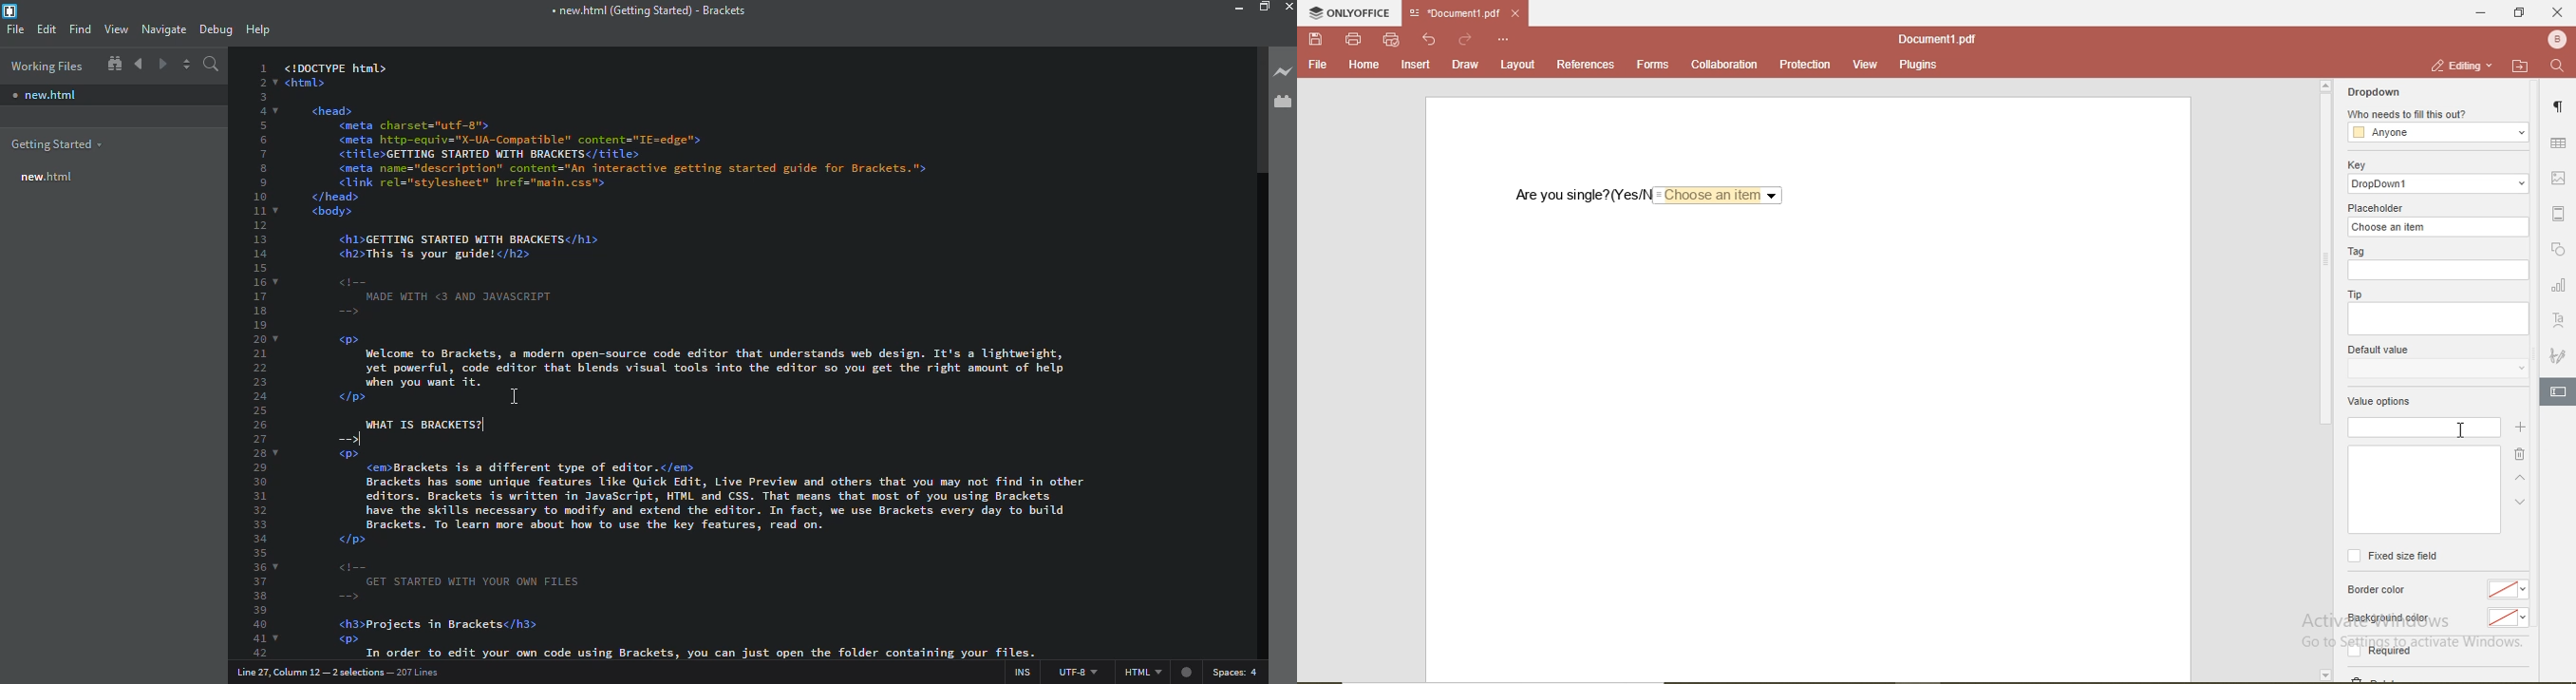 The height and width of the screenshot is (700, 2576). I want to click on document, so click(1935, 38).